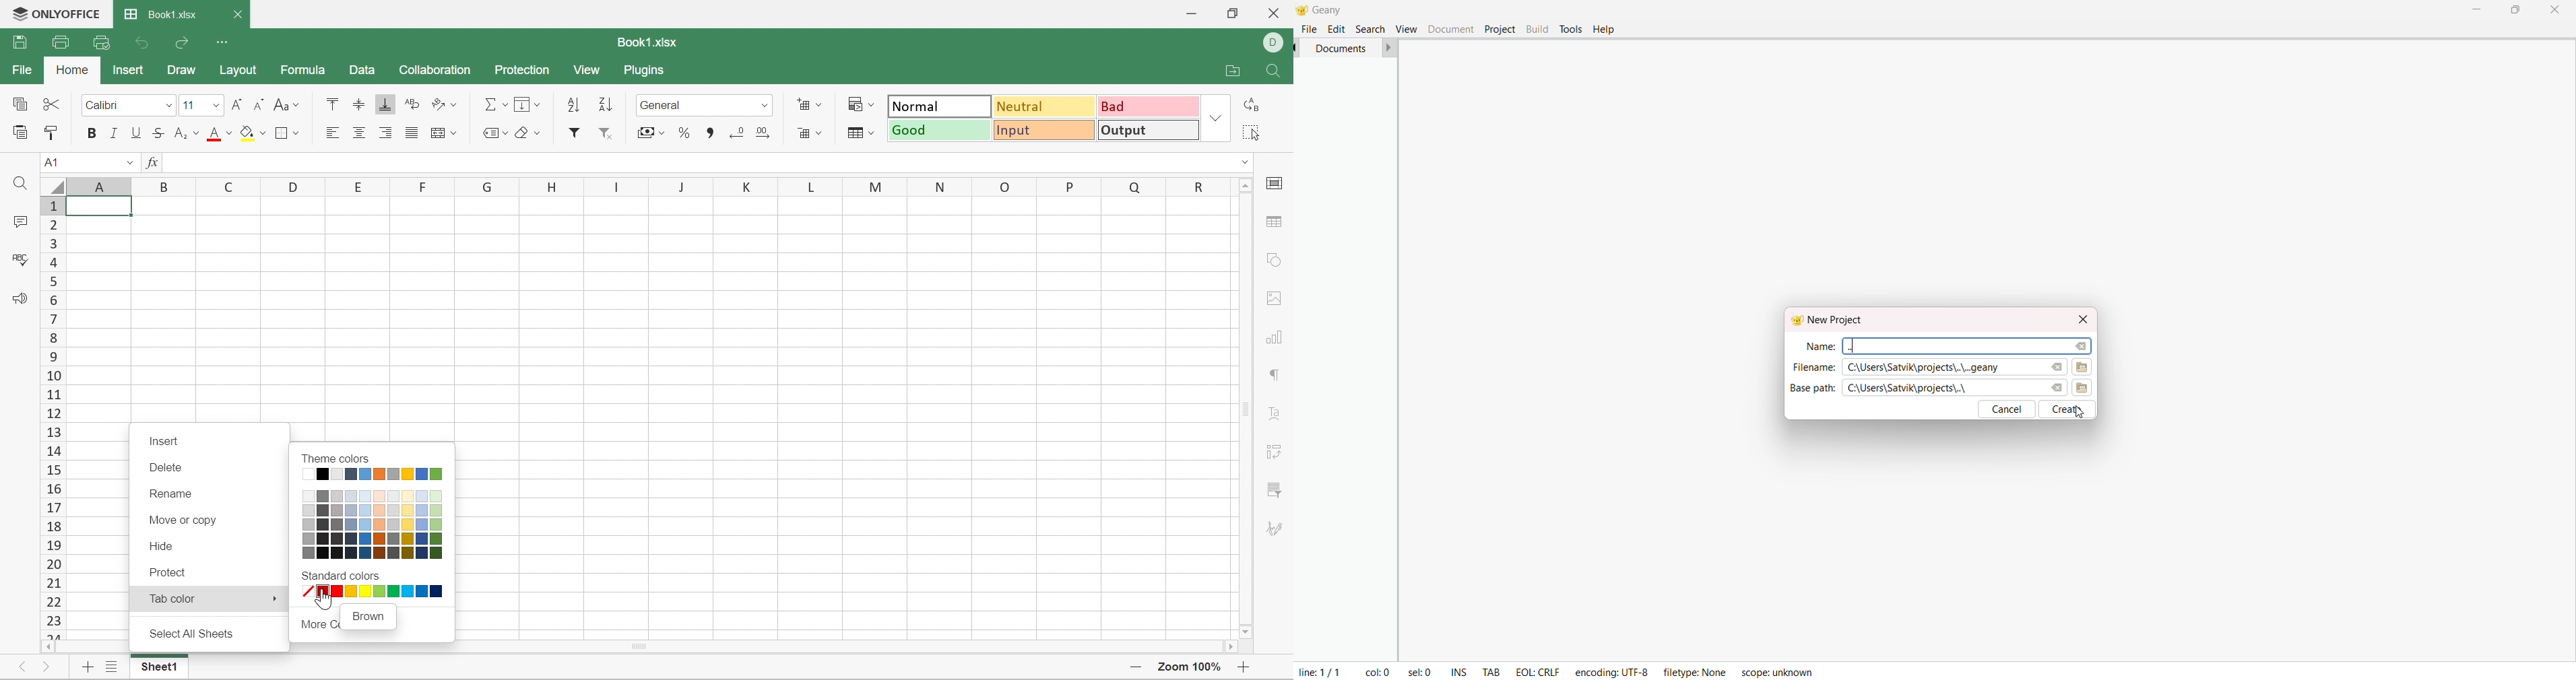 The height and width of the screenshot is (700, 2576). Describe the element at coordinates (2089, 320) in the screenshot. I see `close dialog` at that location.